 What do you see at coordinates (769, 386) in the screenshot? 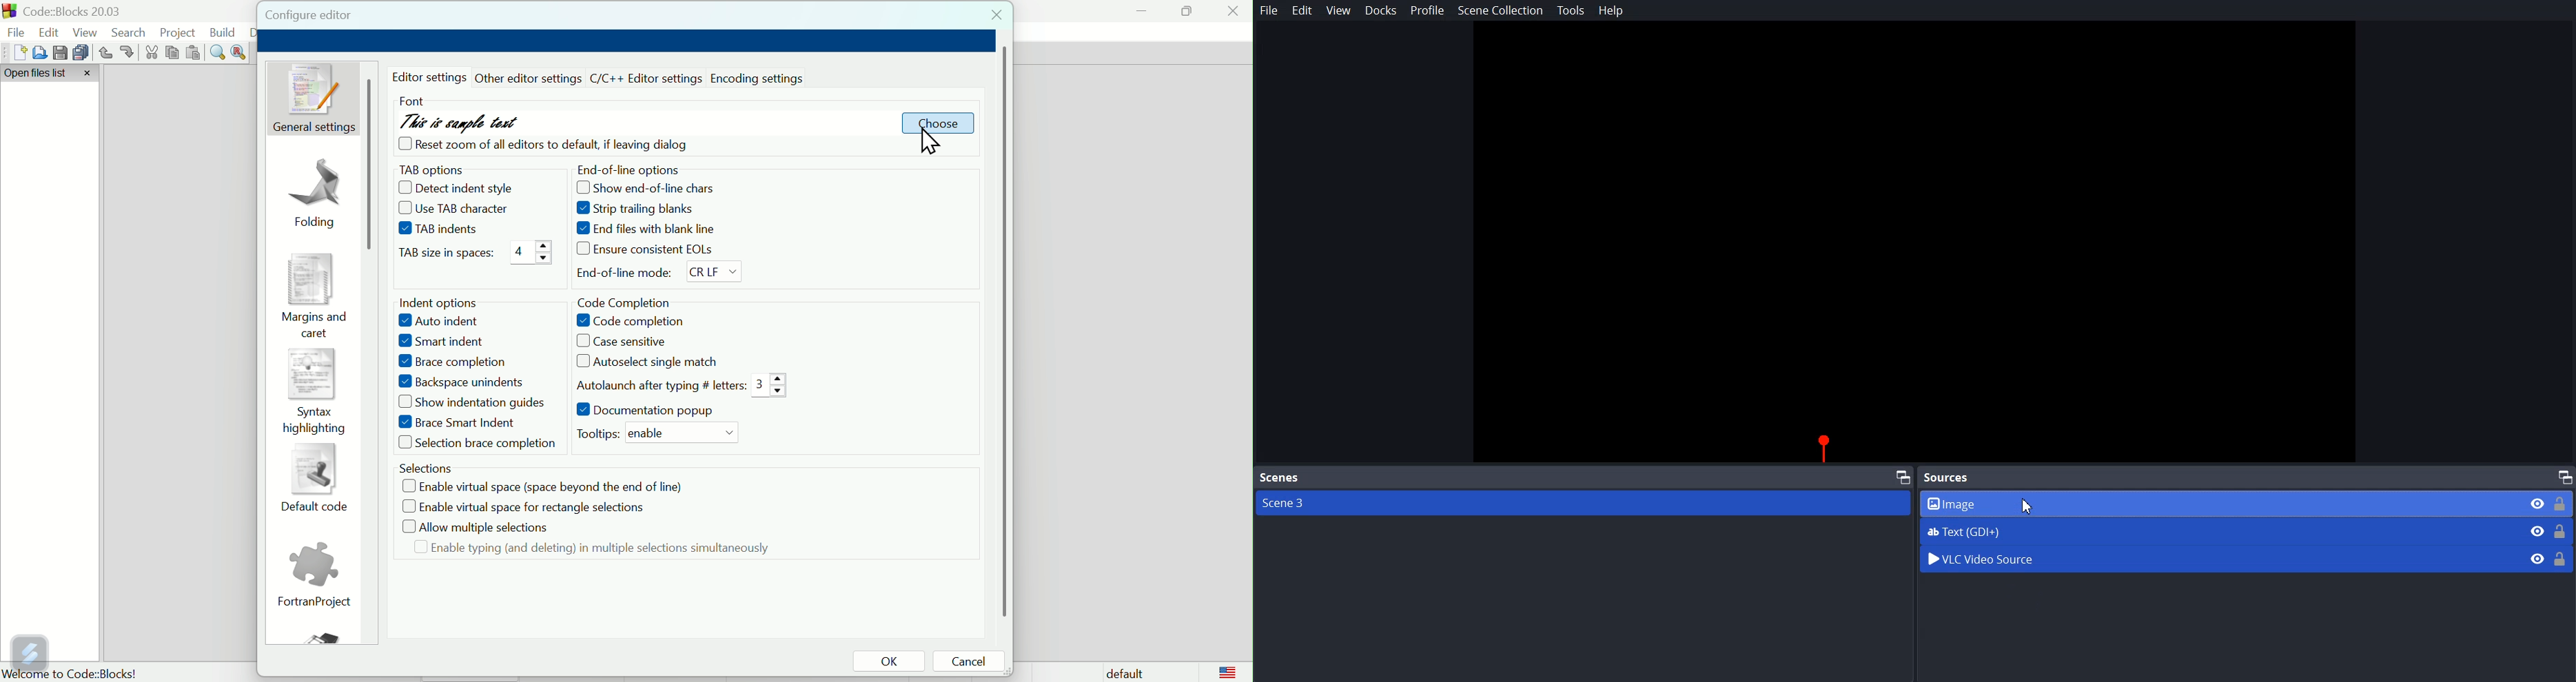
I see `3` at bounding box center [769, 386].